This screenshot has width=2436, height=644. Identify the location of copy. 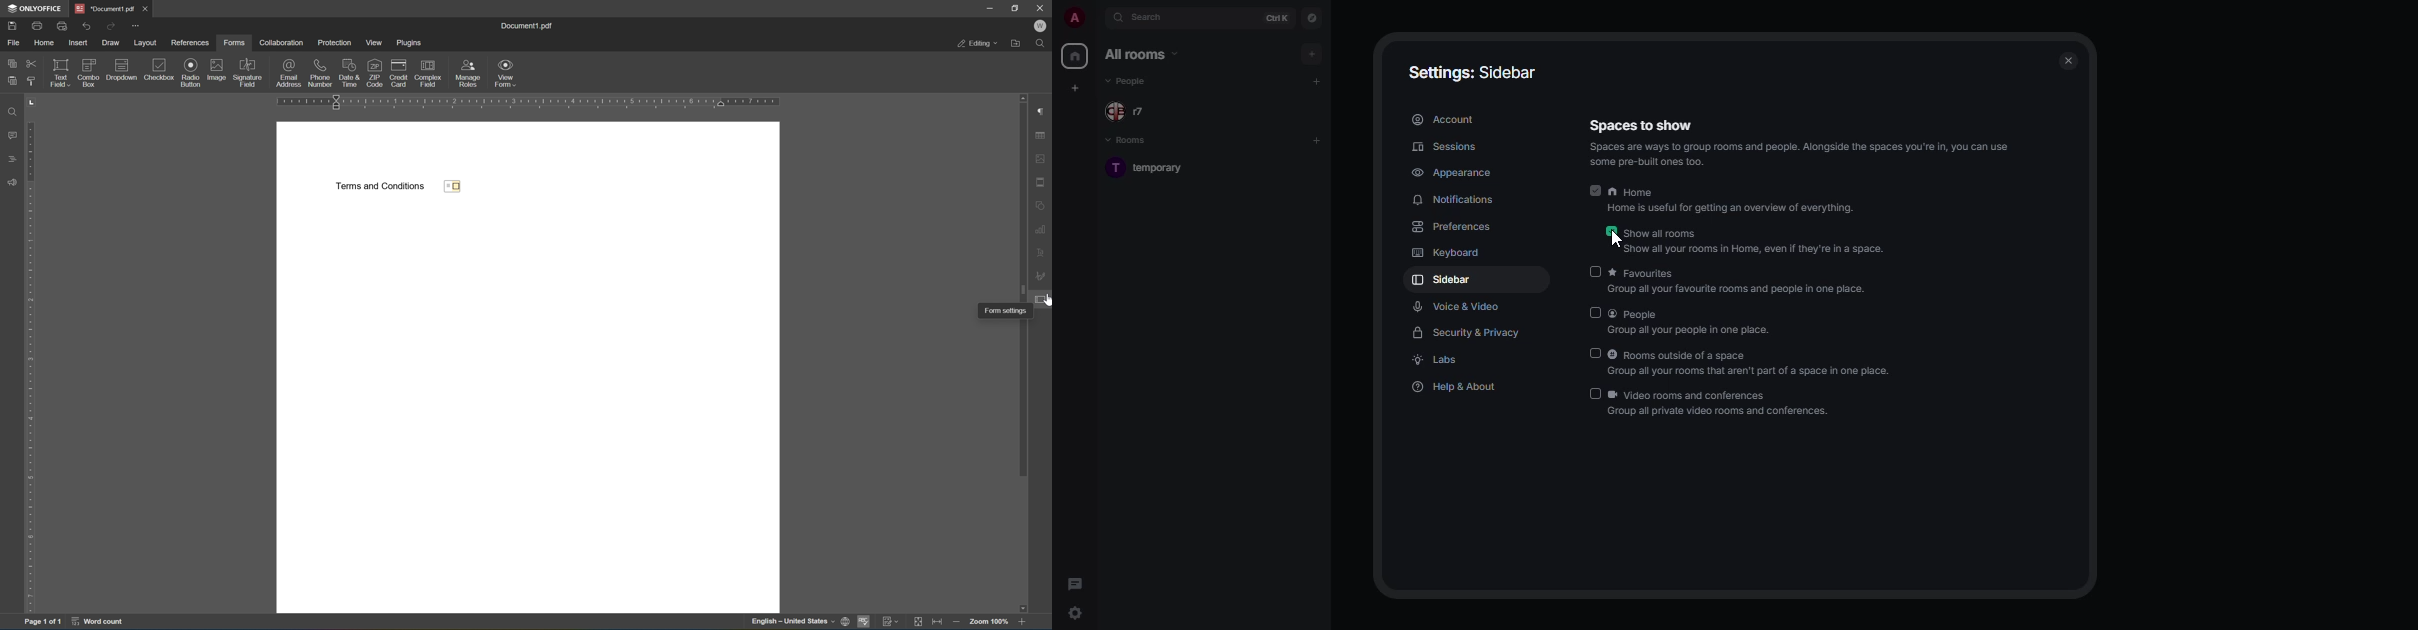
(13, 63).